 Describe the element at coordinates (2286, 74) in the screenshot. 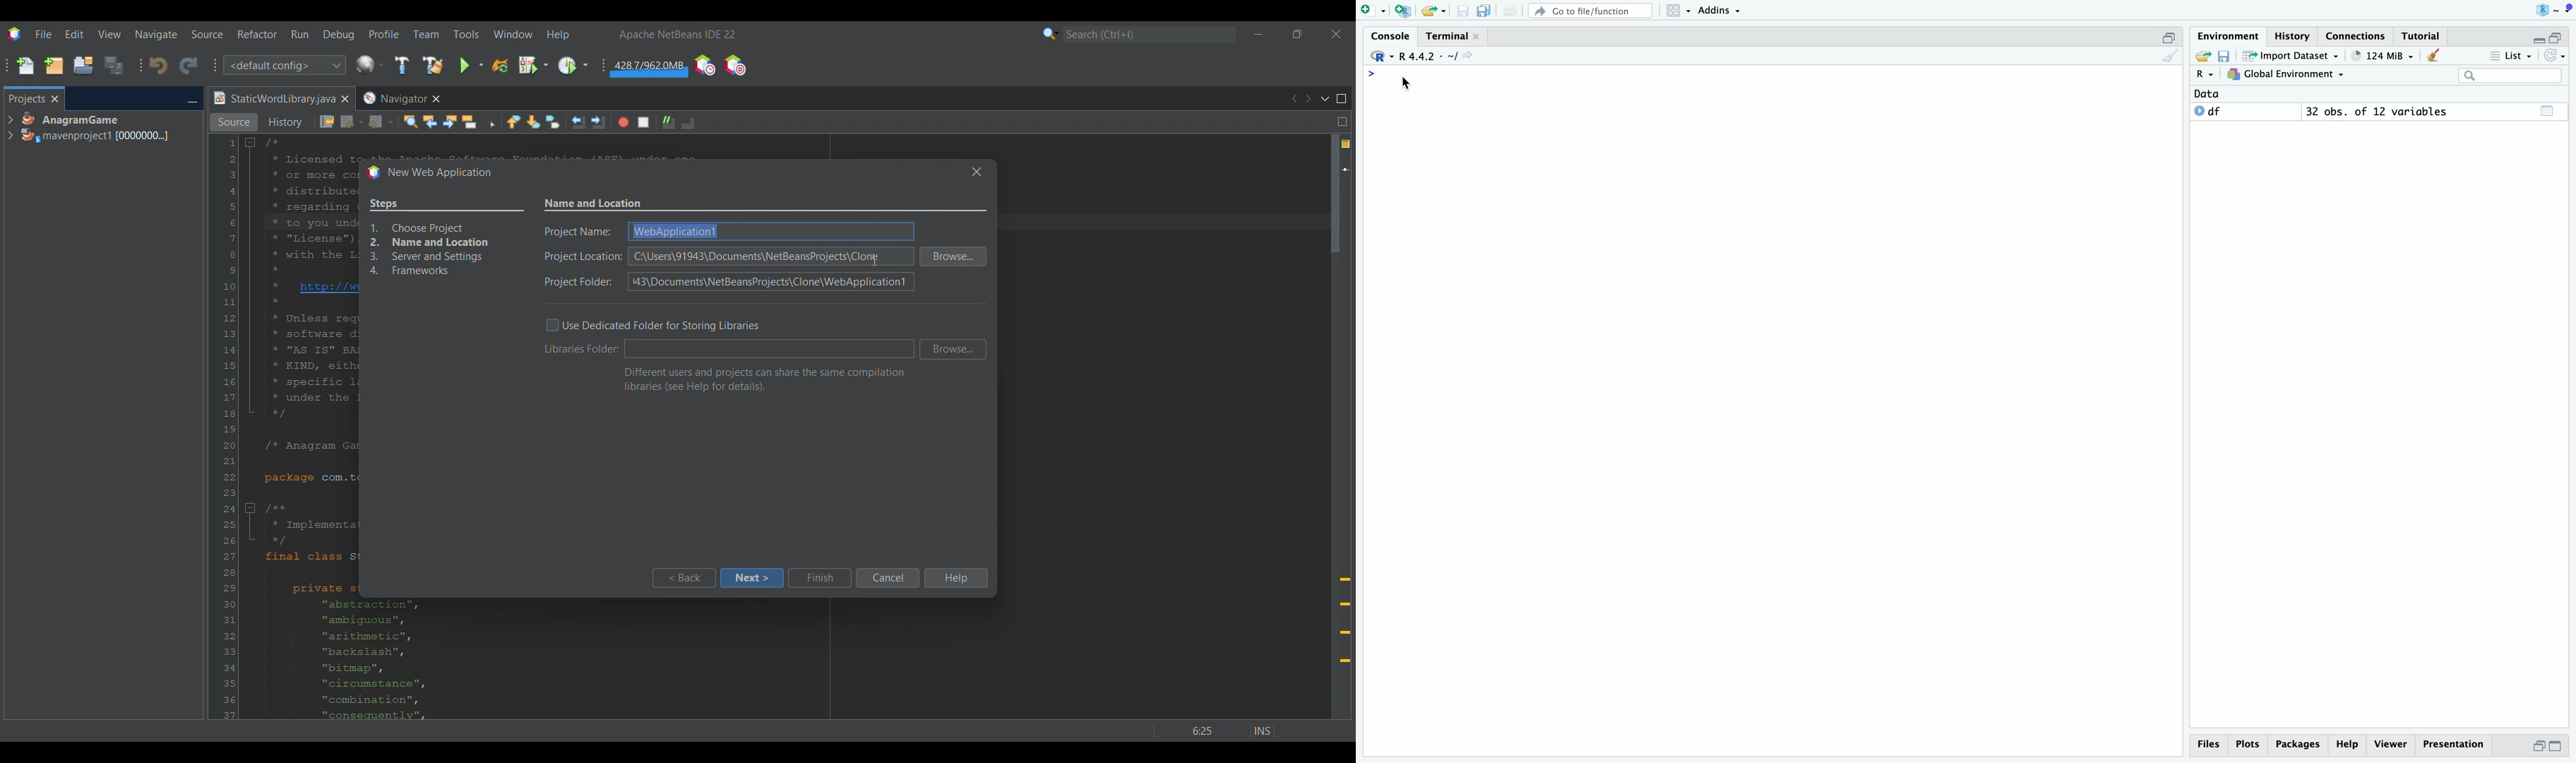

I see `global enviornment` at that location.